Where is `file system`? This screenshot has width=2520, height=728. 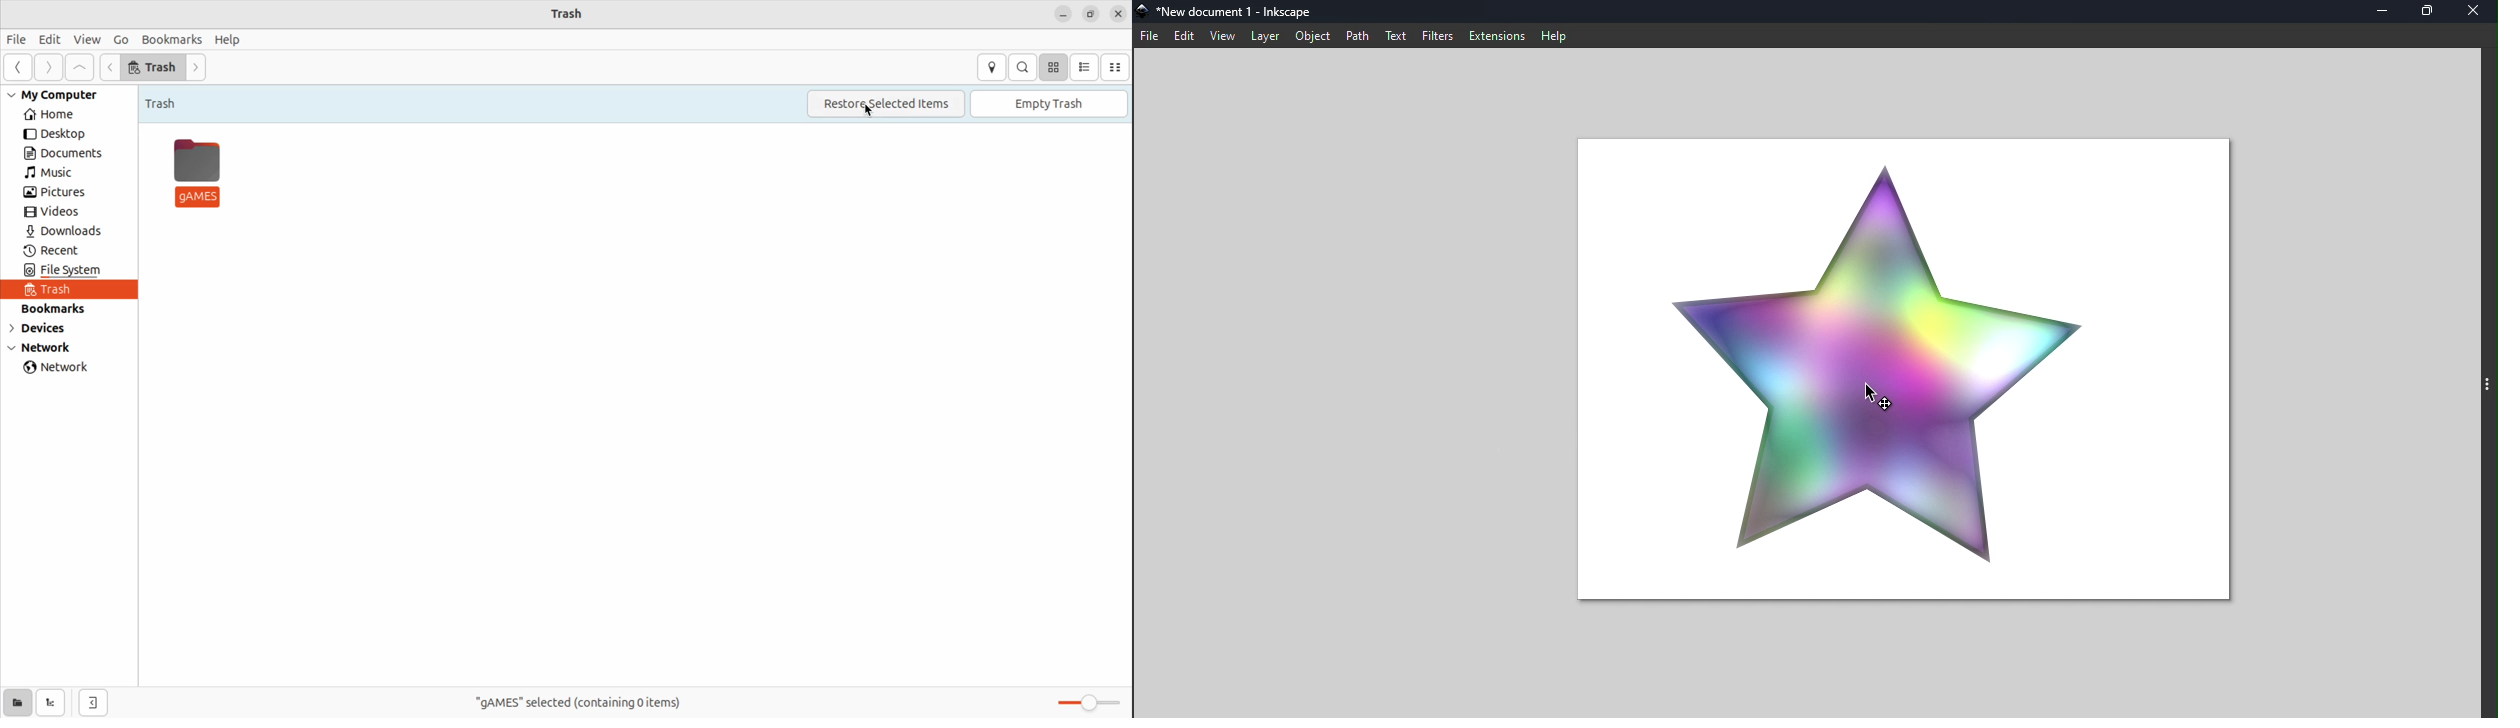
file system is located at coordinates (81, 271).